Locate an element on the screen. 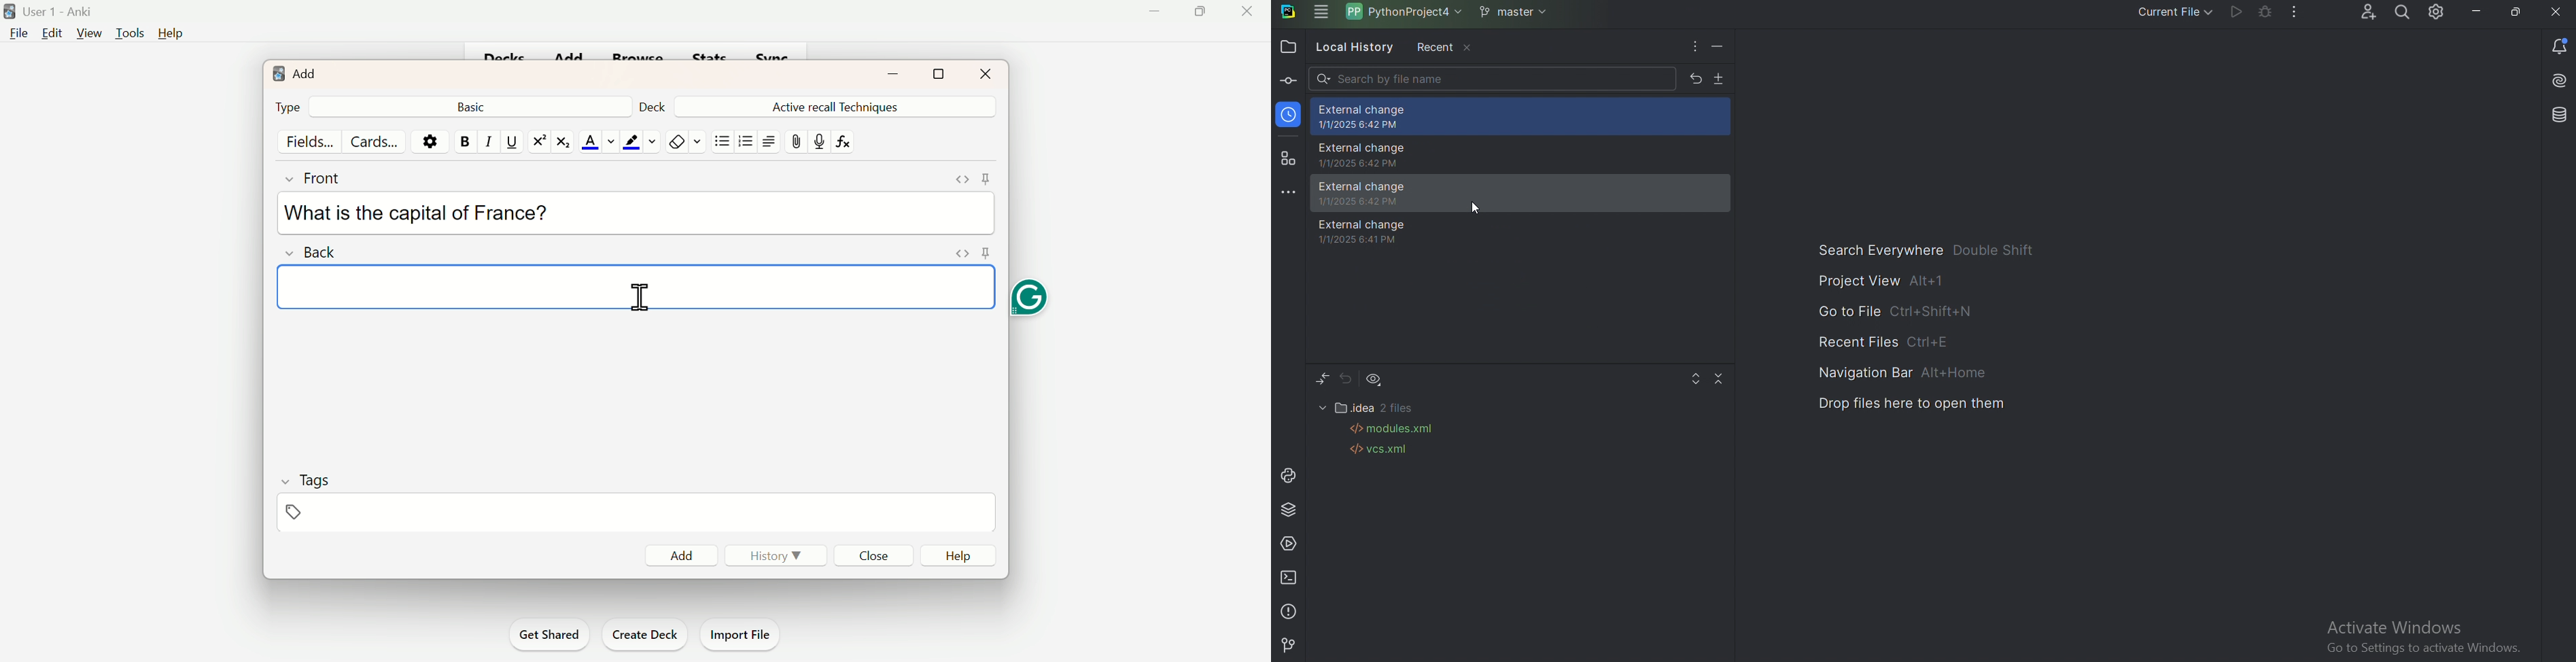 The width and height of the screenshot is (2576, 672). Organised List is located at coordinates (745, 142).